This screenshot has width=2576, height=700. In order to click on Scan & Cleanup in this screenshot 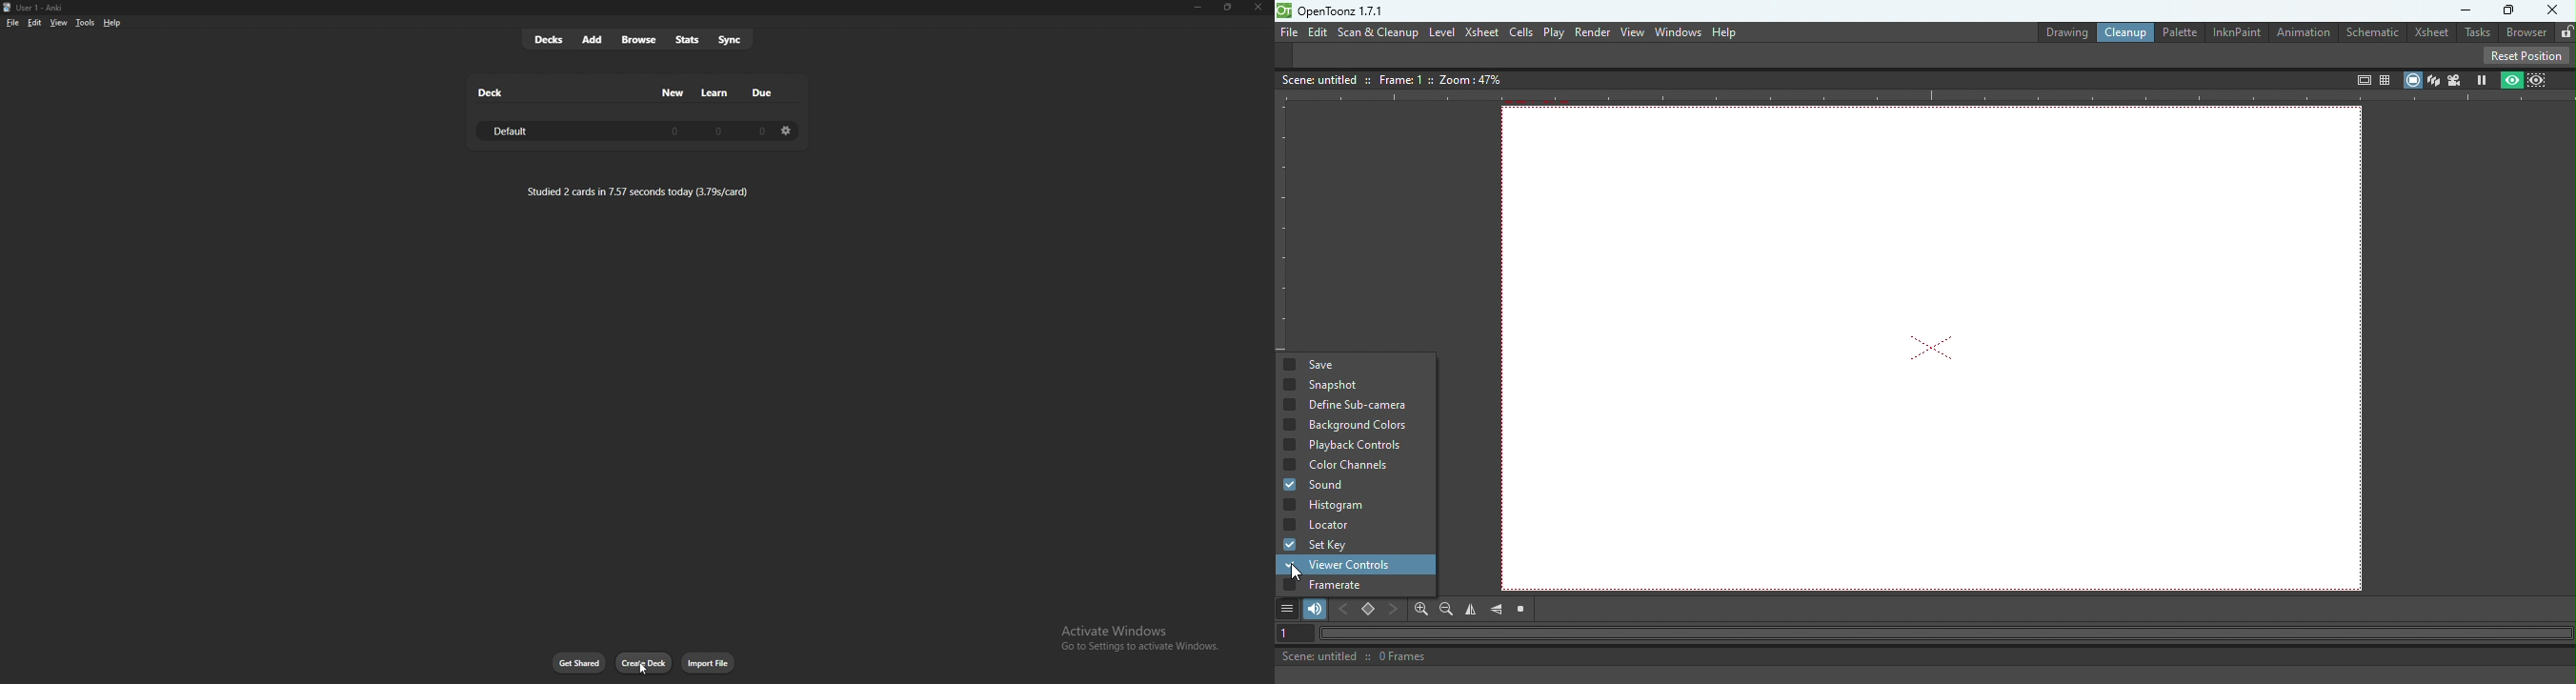, I will do `click(1379, 33)`.